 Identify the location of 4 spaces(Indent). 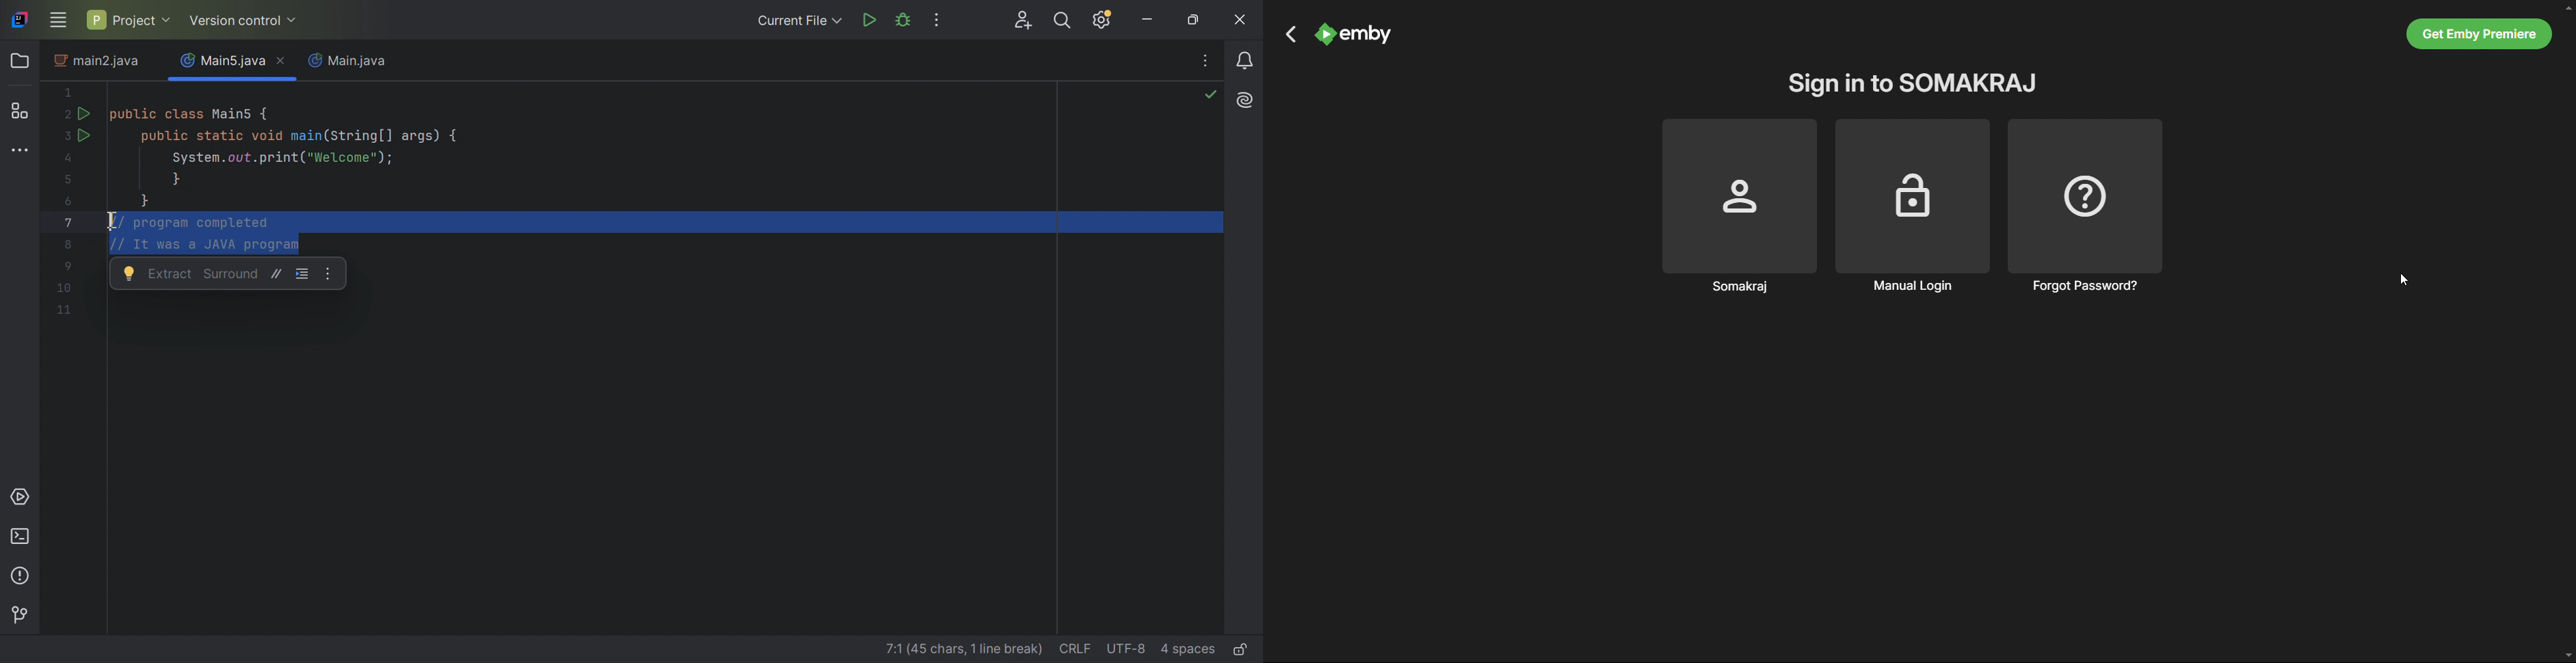
(1188, 648).